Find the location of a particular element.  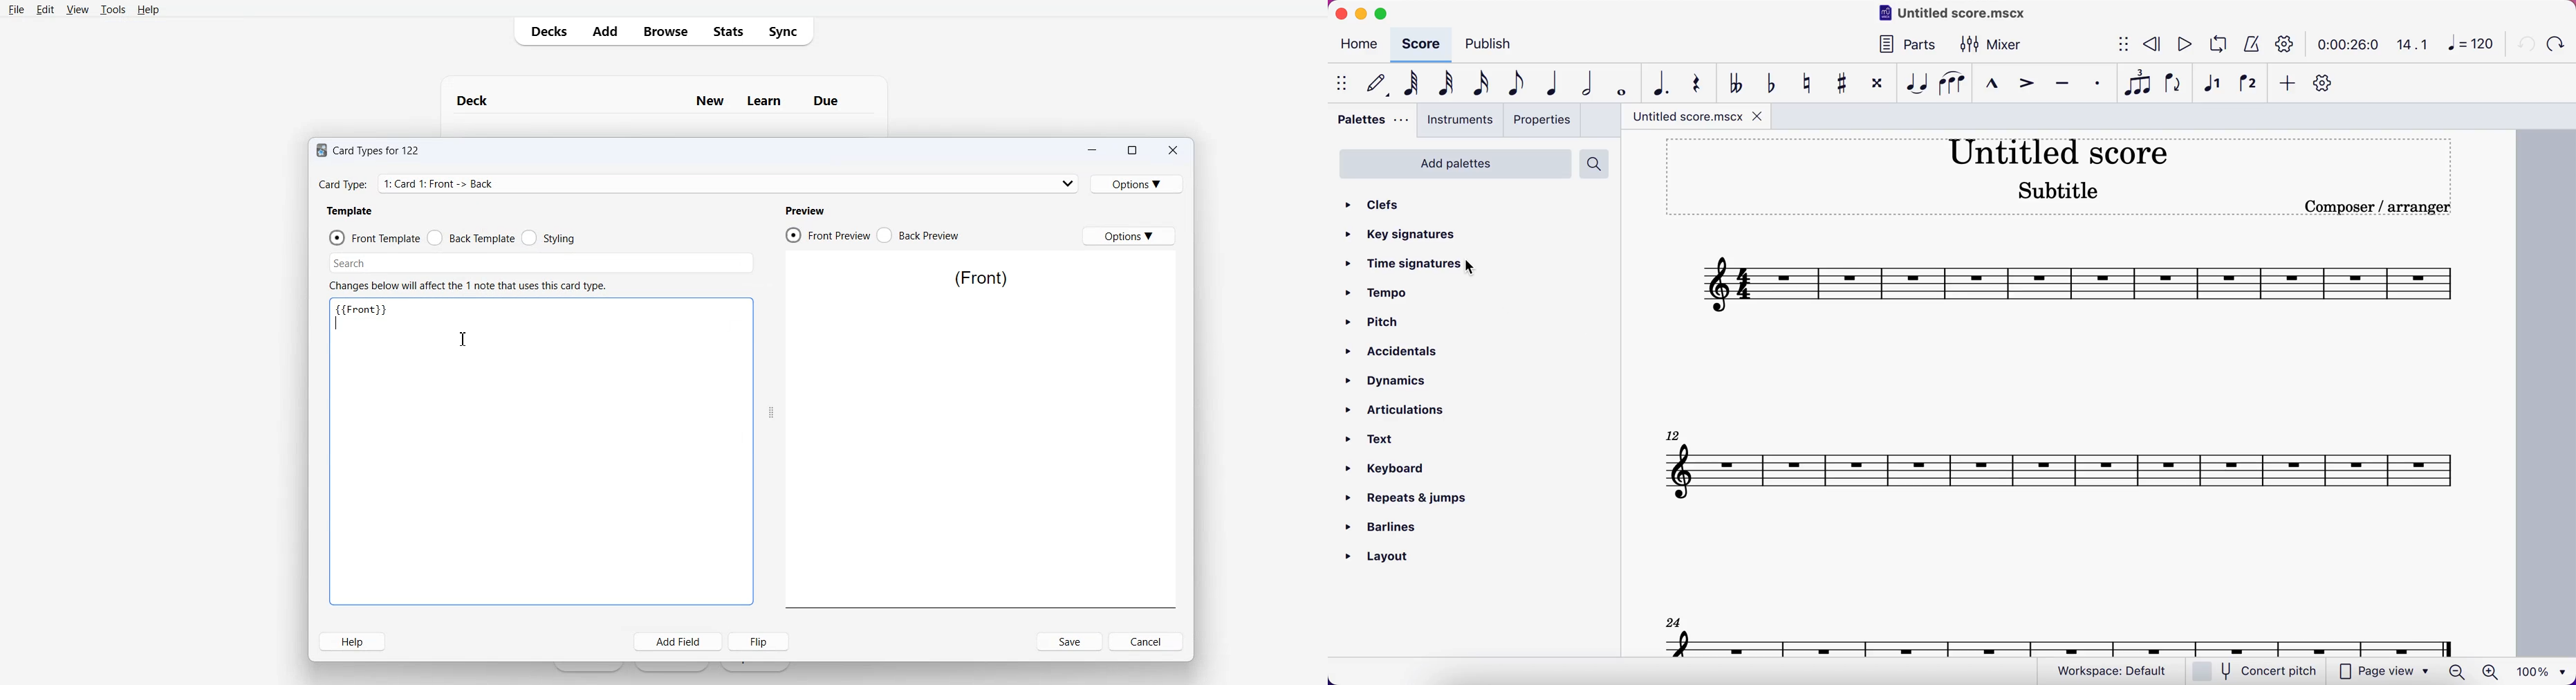

Stats is located at coordinates (728, 31).